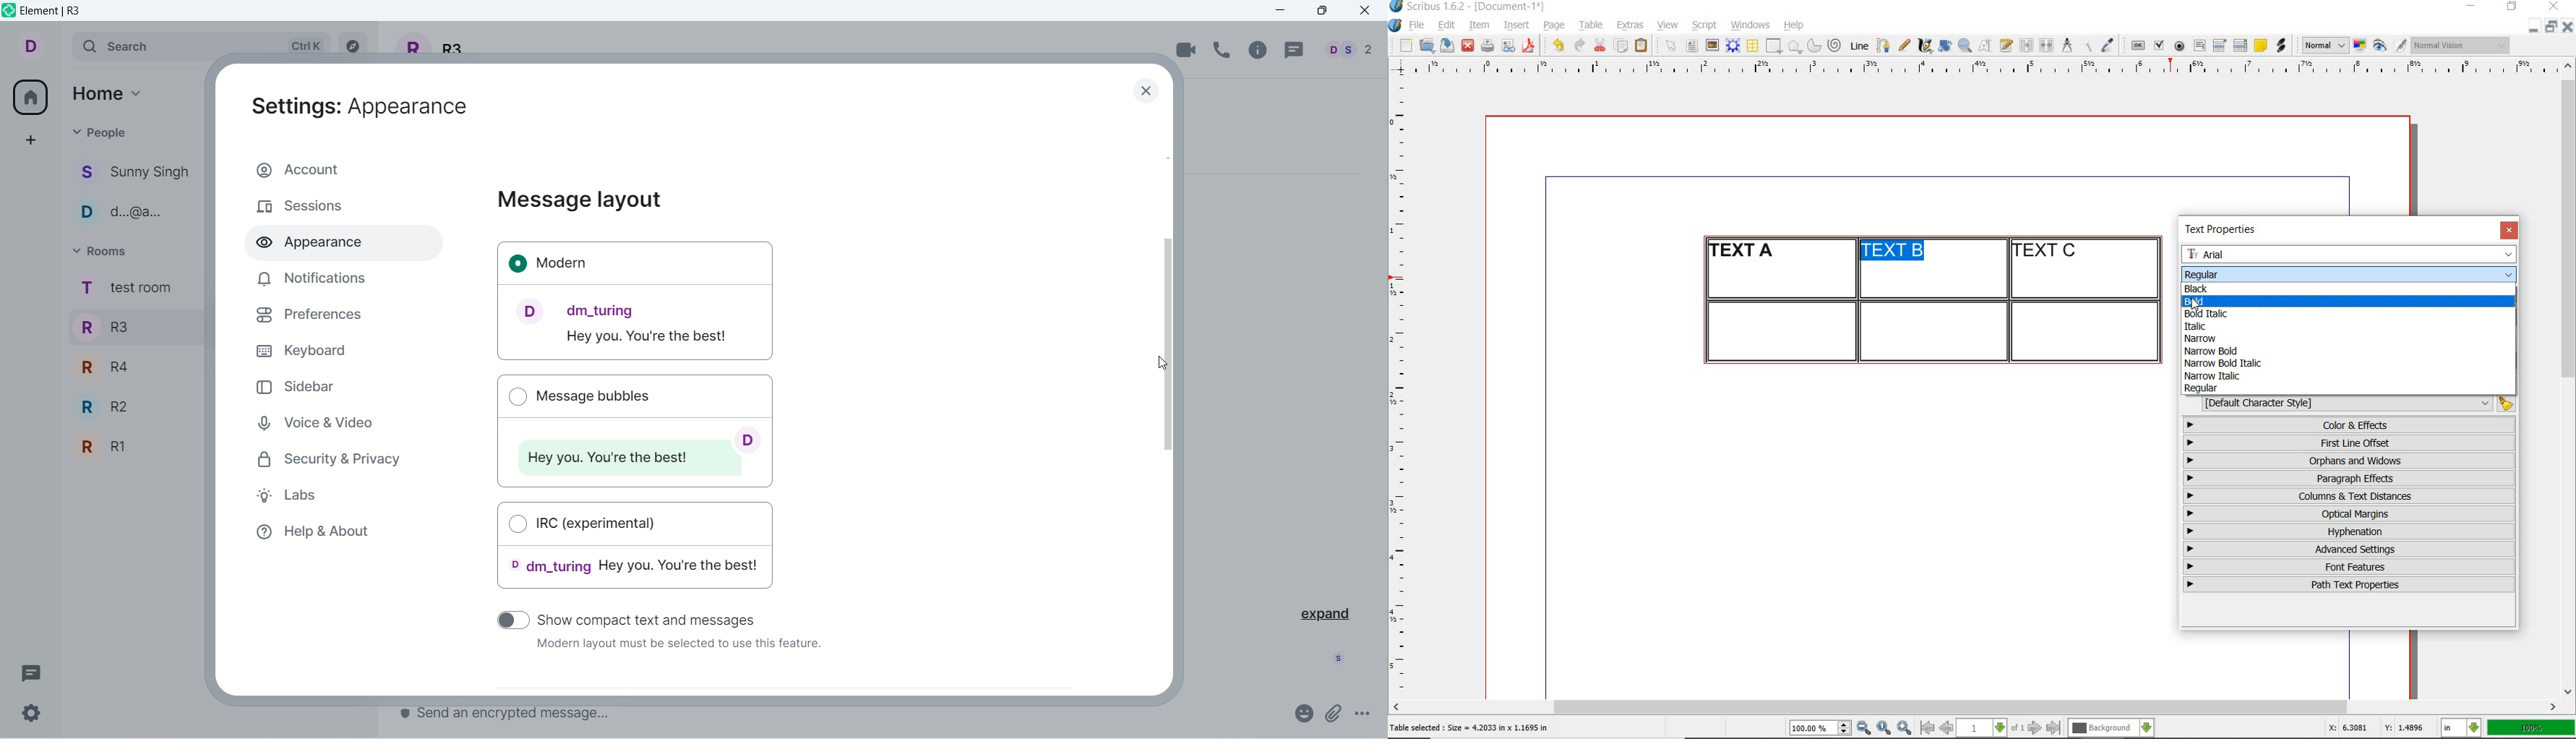 The width and height of the screenshot is (2576, 756). Describe the element at coordinates (2283, 45) in the screenshot. I see `link annotation` at that location.